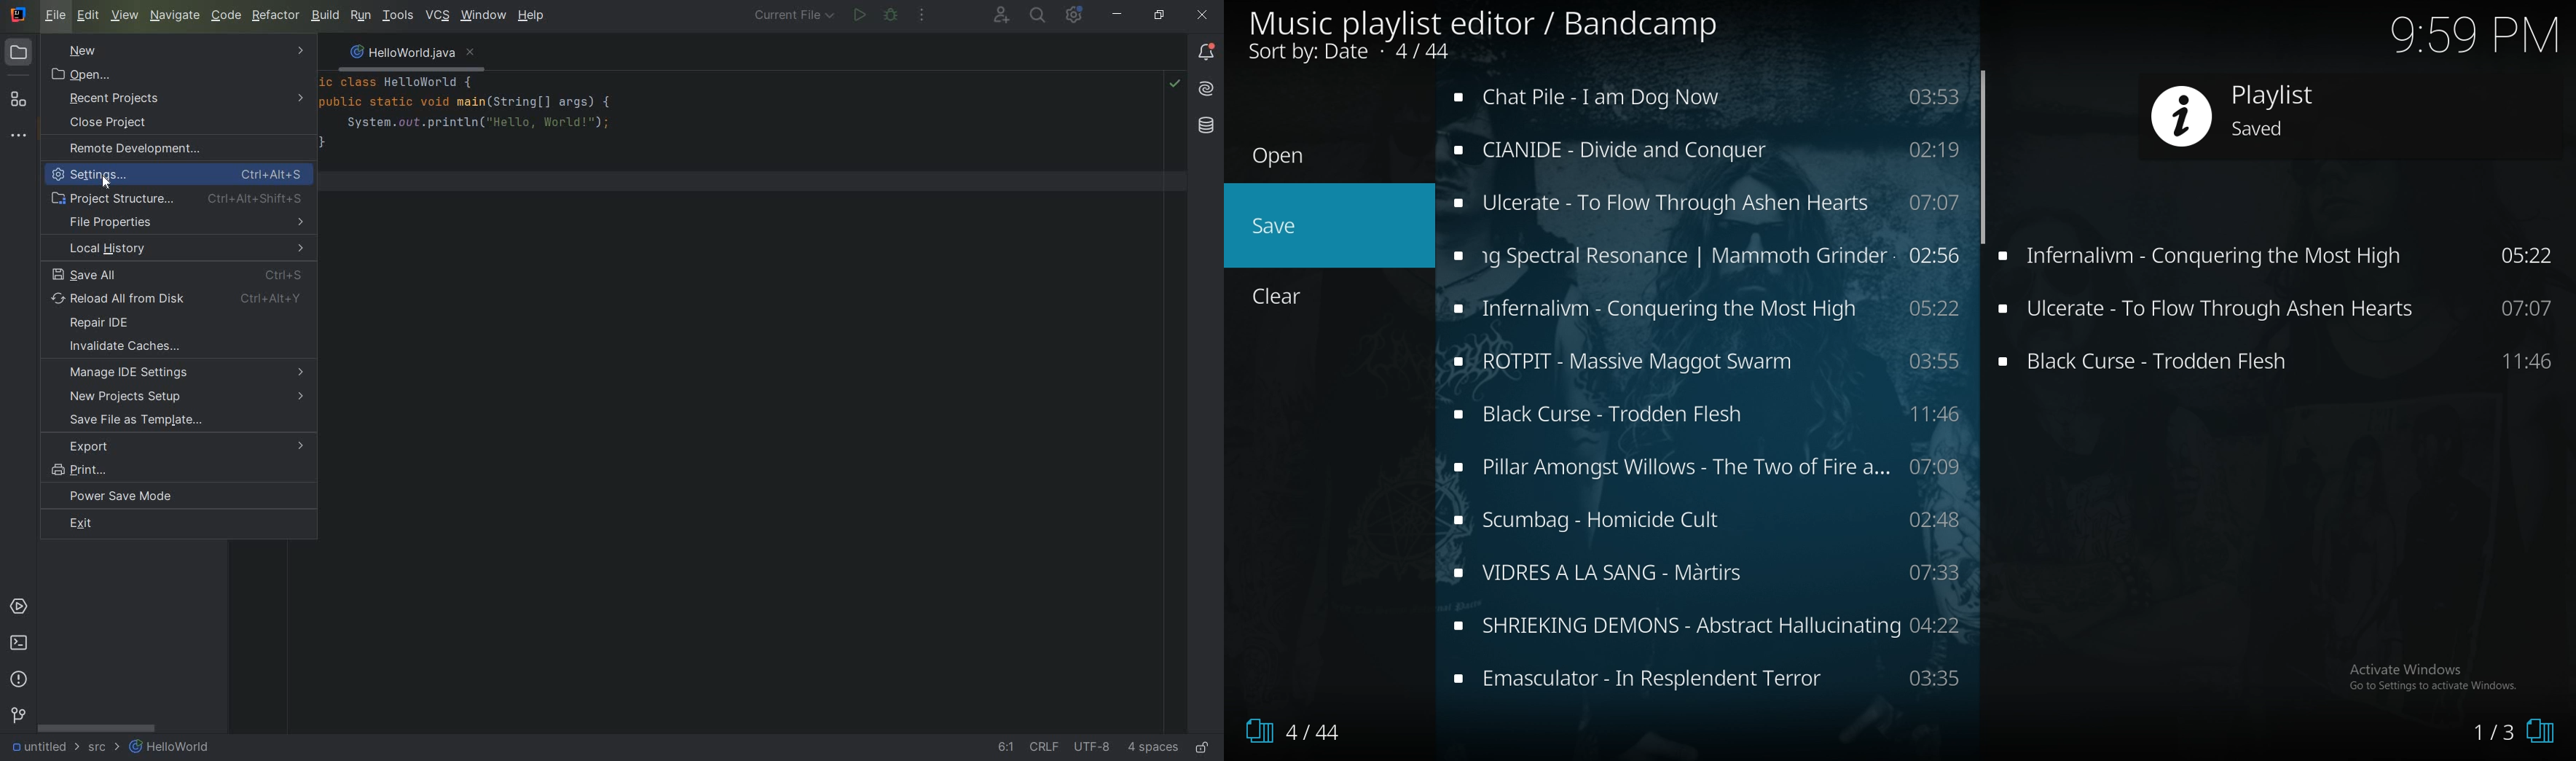  What do you see at coordinates (176, 198) in the screenshot?
I see `PROJECT STRUCTURES` at bounding box center [176, 198].